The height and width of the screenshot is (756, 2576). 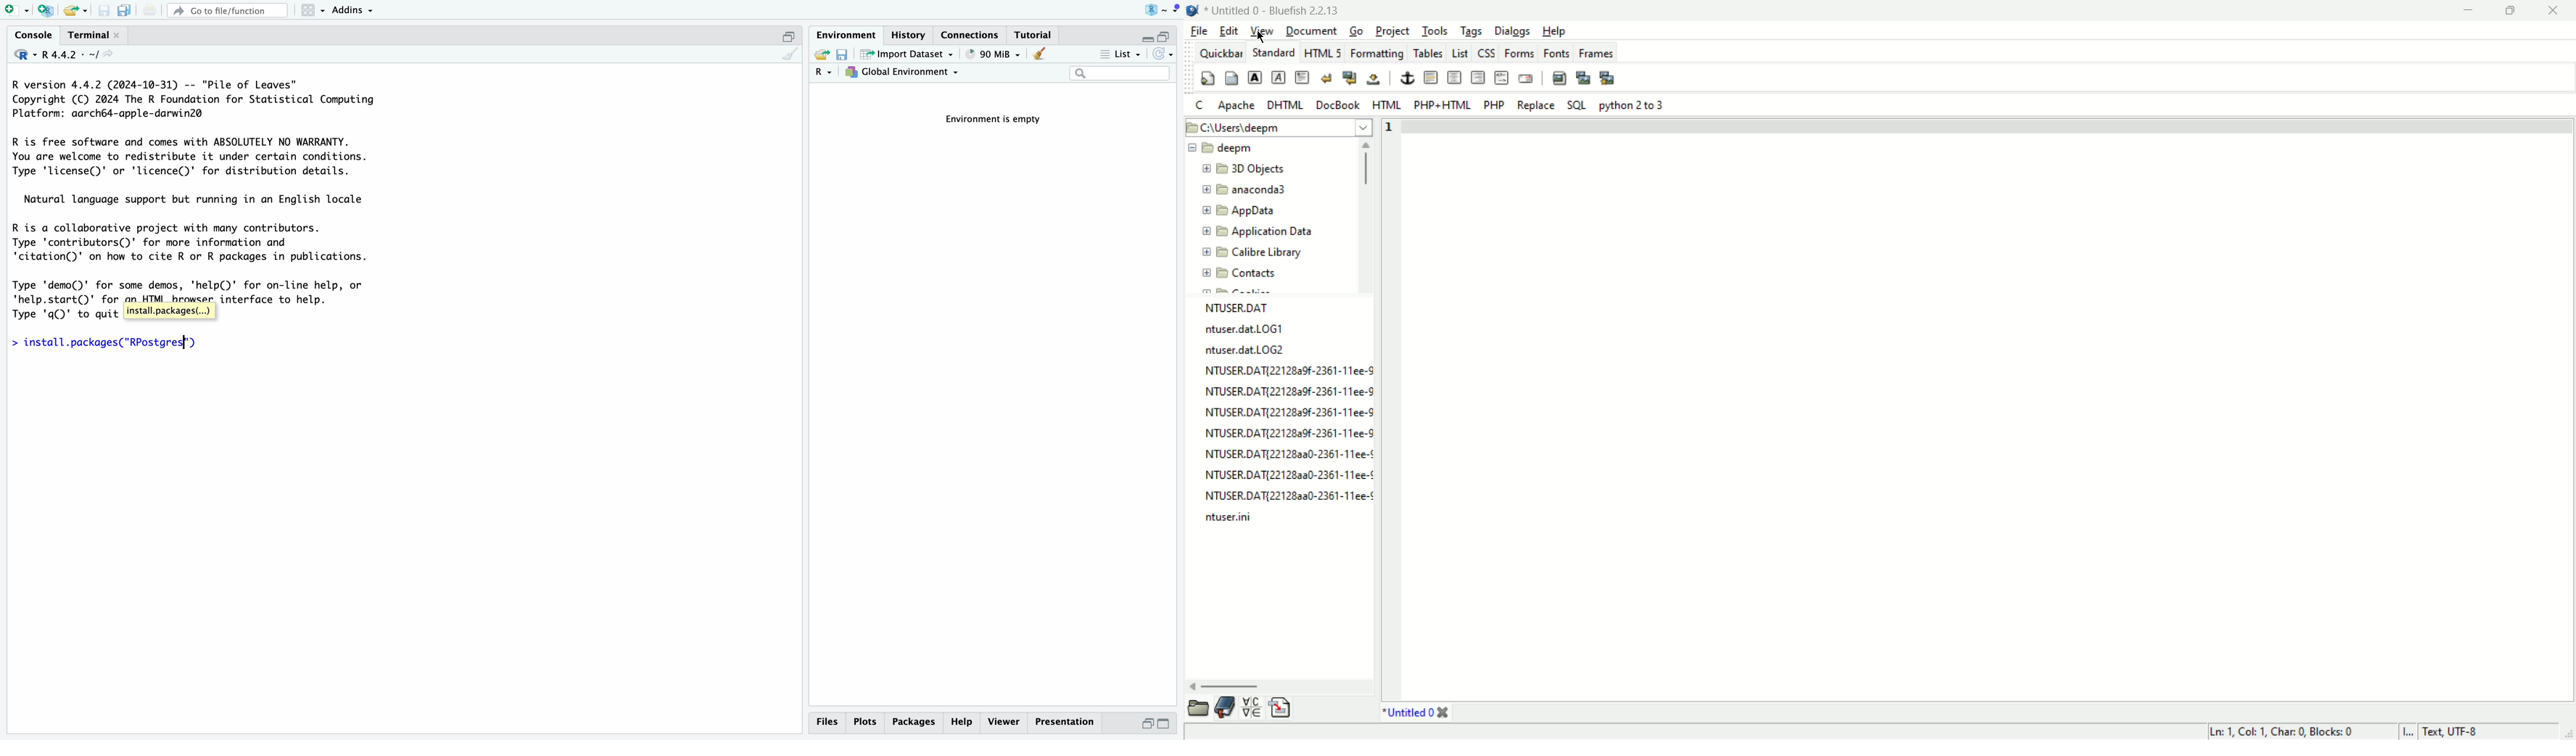 What do you see at coordinates (119, 35) in the screenshot?
I see `close` at bounding box center [119, 35].